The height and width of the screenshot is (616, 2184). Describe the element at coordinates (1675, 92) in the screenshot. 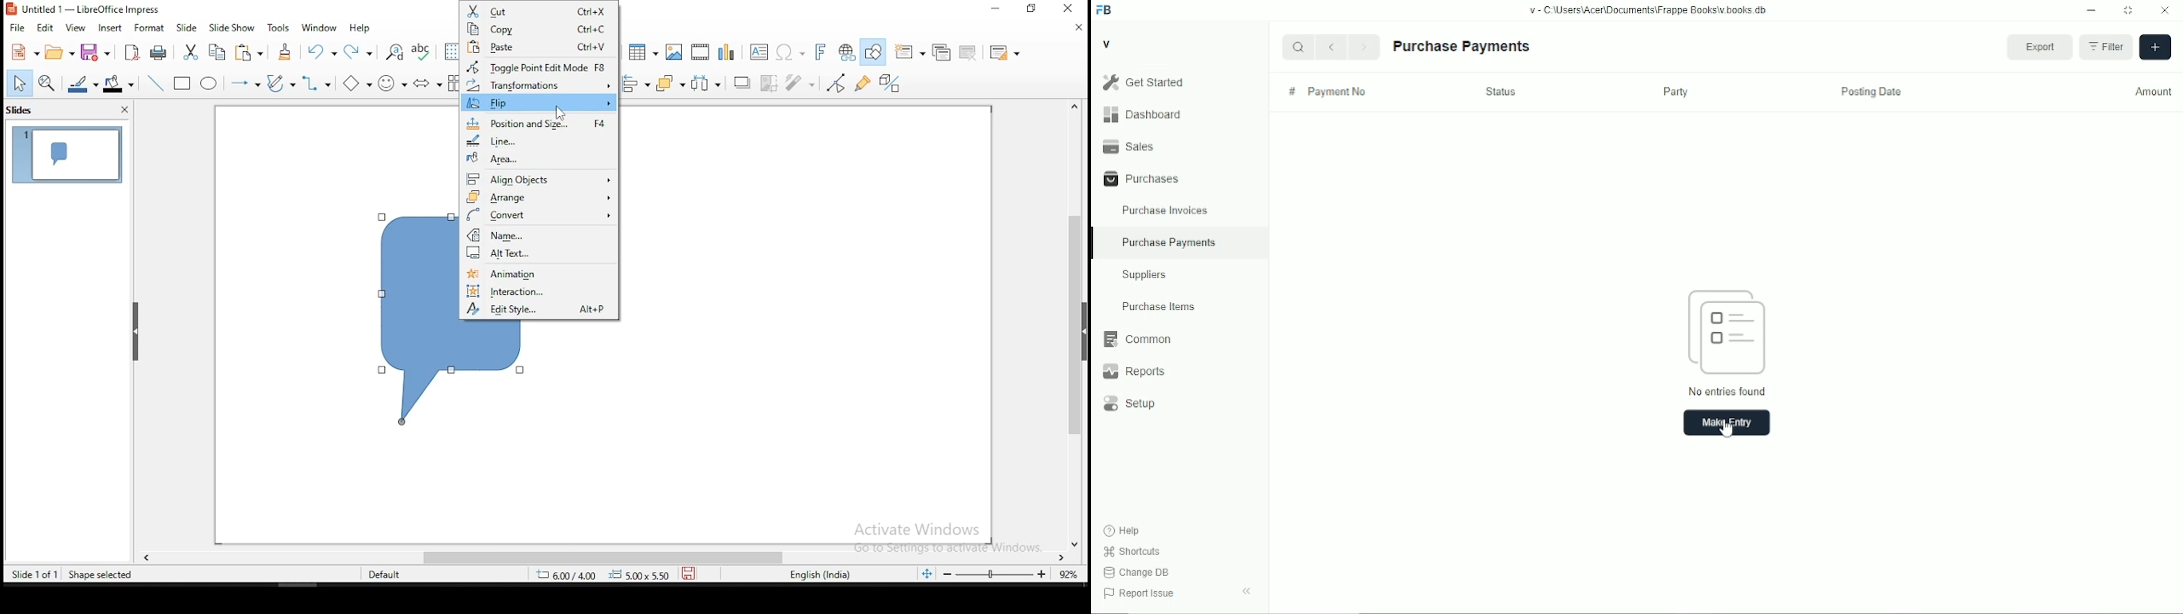

I see `Party` at that location.